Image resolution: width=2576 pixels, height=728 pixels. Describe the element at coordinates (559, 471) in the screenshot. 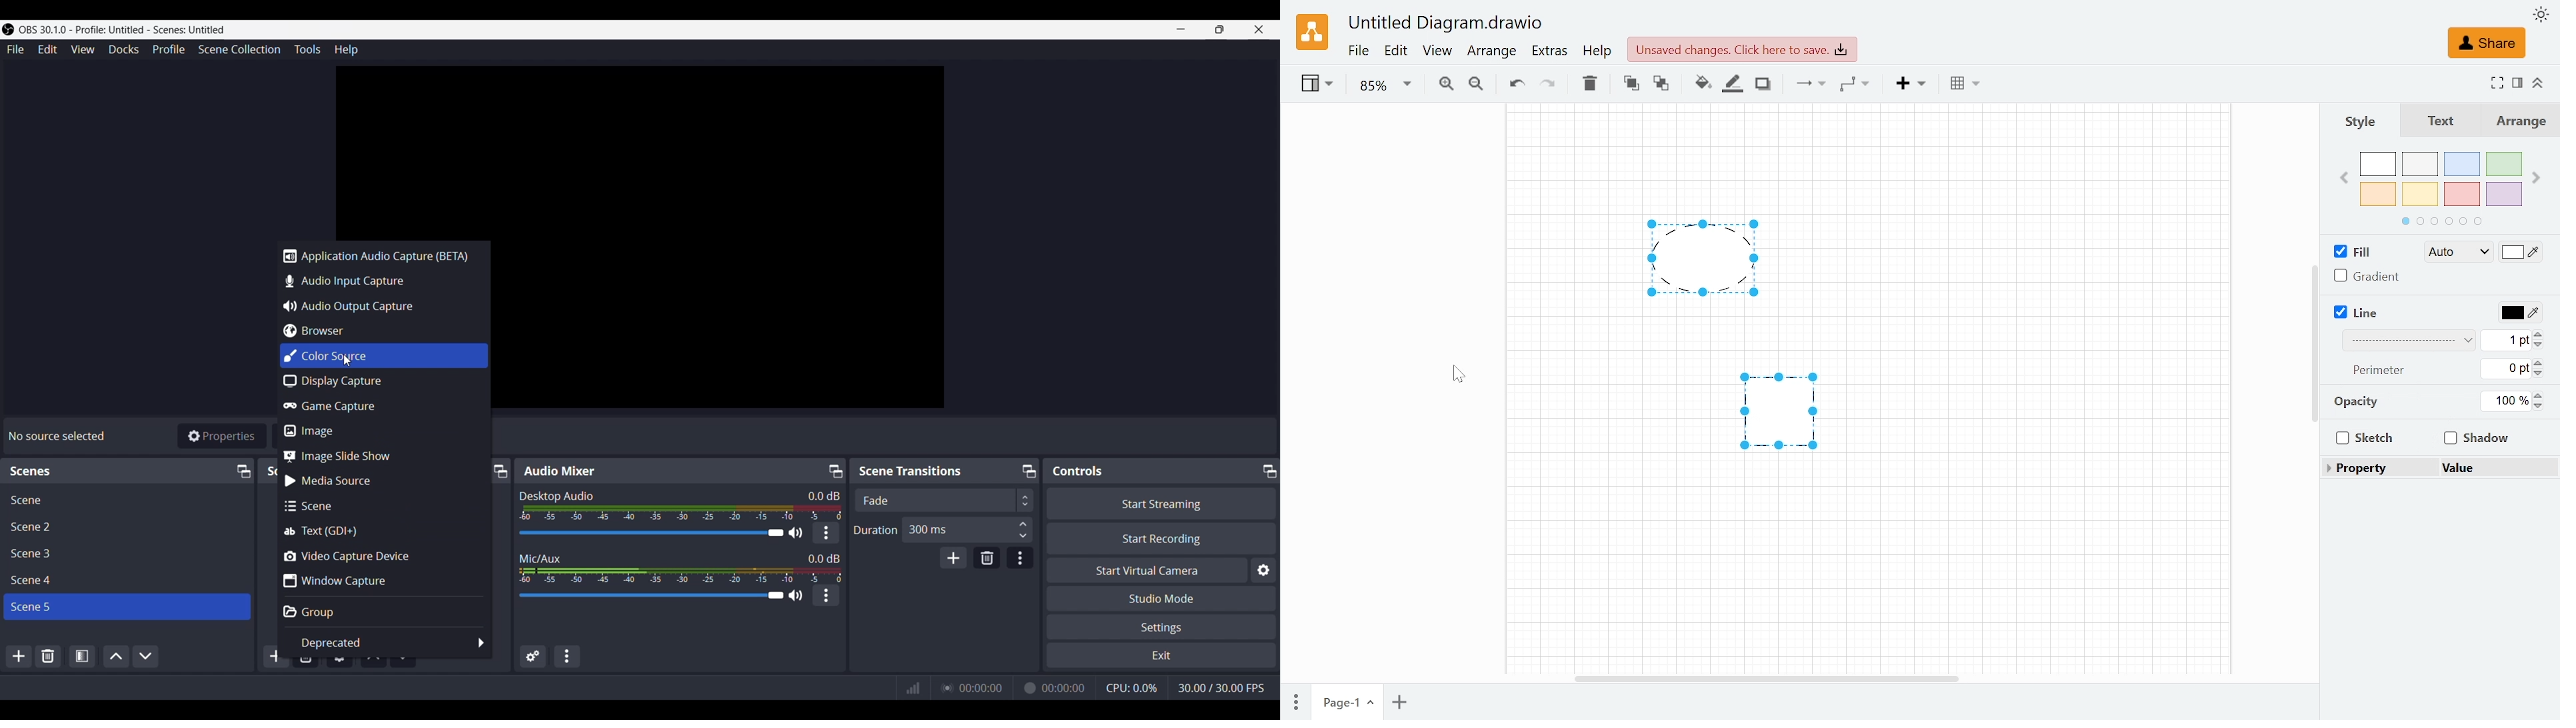

I see `Text` at that location.